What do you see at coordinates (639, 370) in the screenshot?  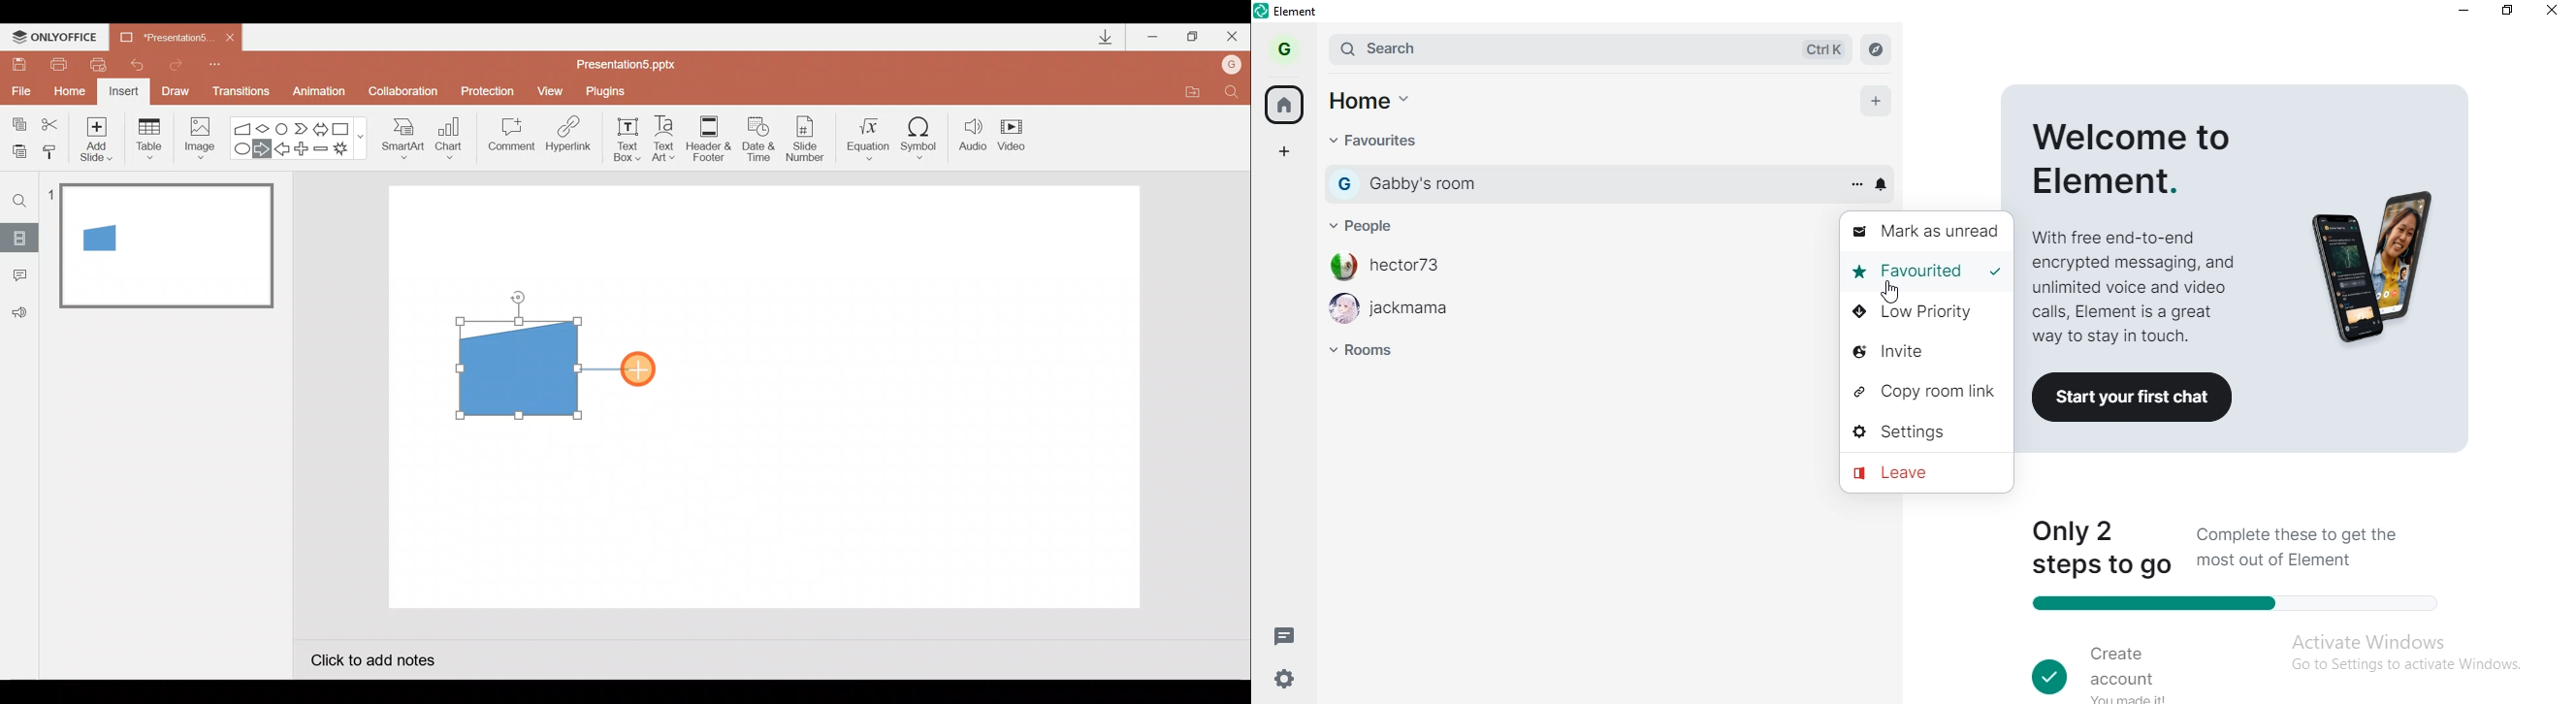 I see `Cursor` at bounding box center [639, 370].